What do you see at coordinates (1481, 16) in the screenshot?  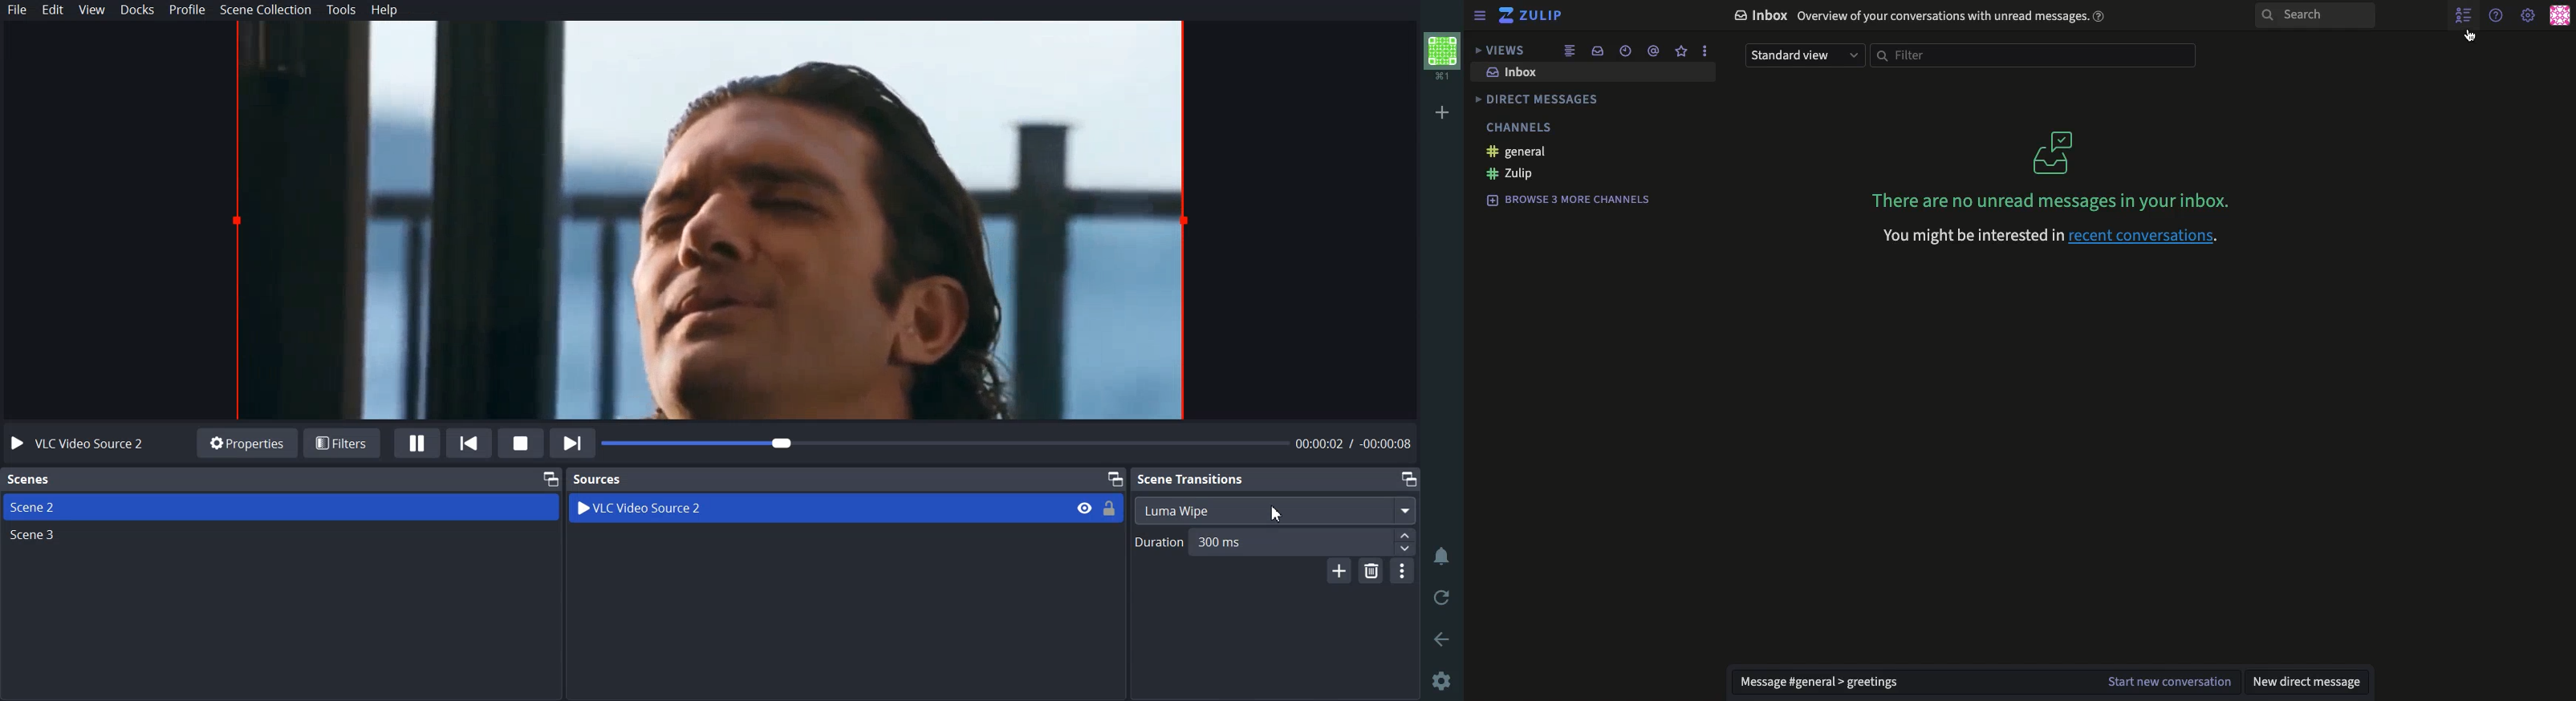 I see `sidebar` at bounding box center [1481, 16].